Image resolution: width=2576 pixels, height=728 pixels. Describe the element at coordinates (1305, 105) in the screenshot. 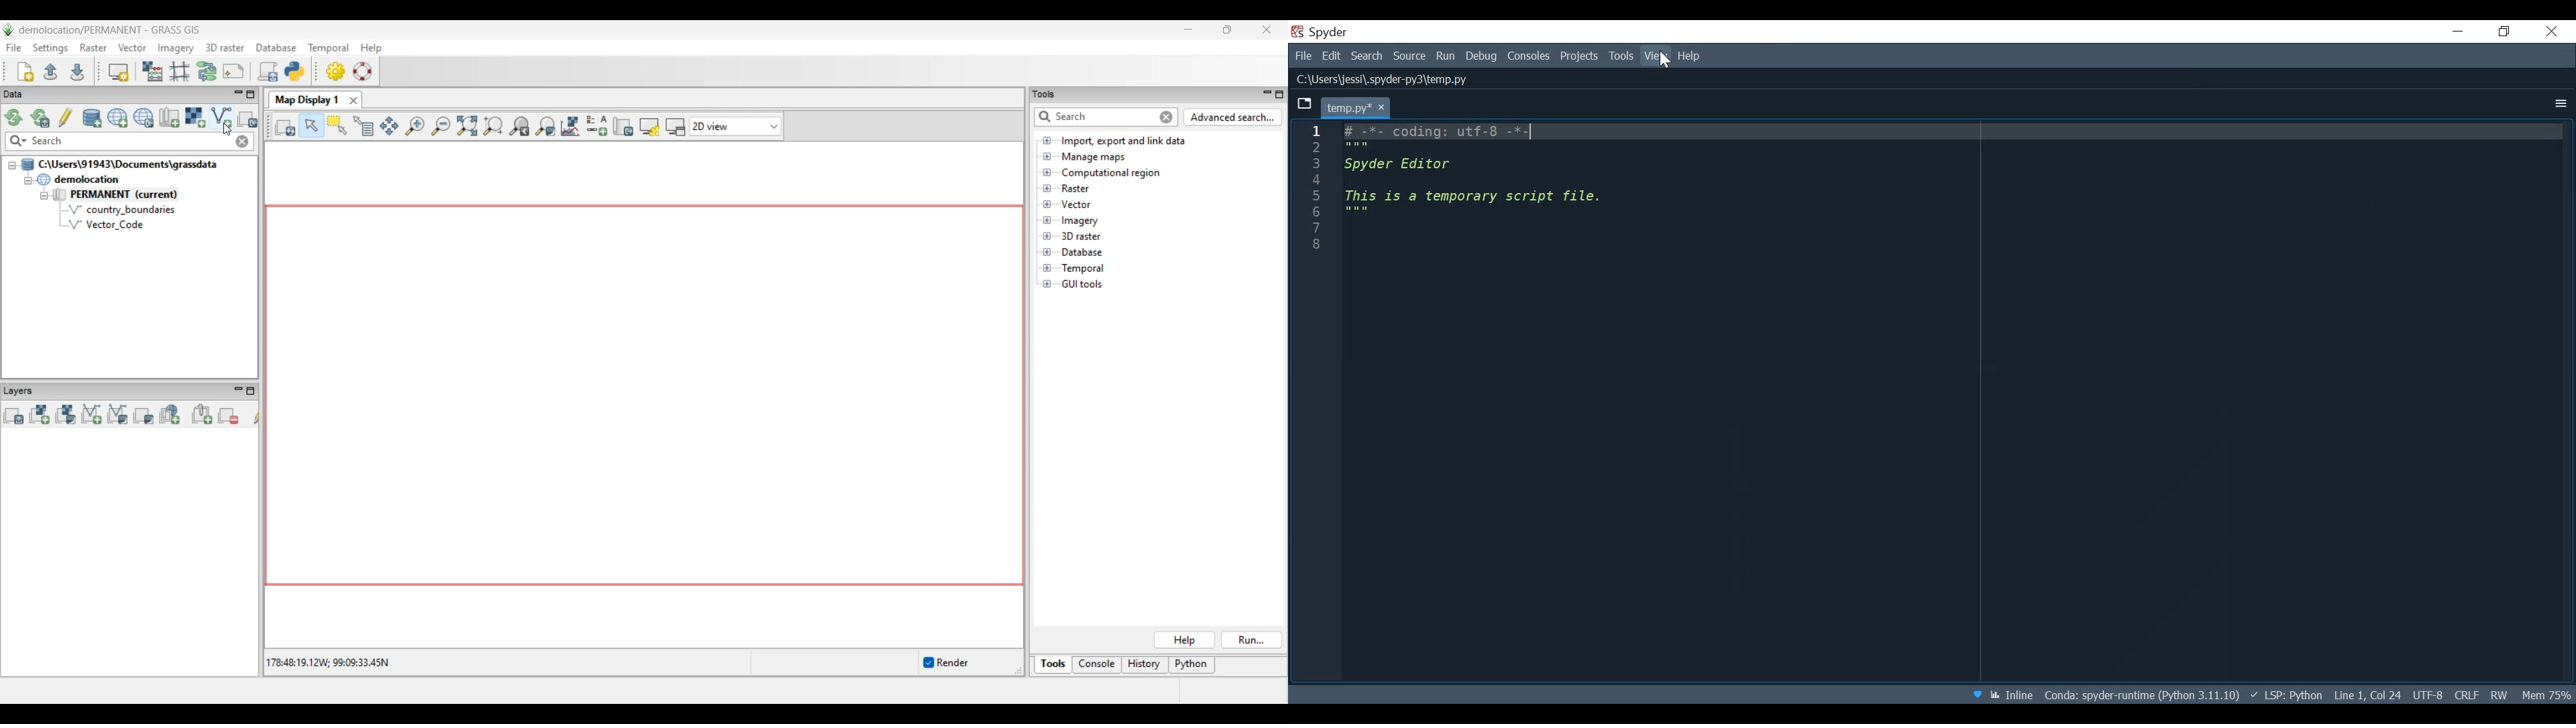

I see `Browse tabs` at that location.